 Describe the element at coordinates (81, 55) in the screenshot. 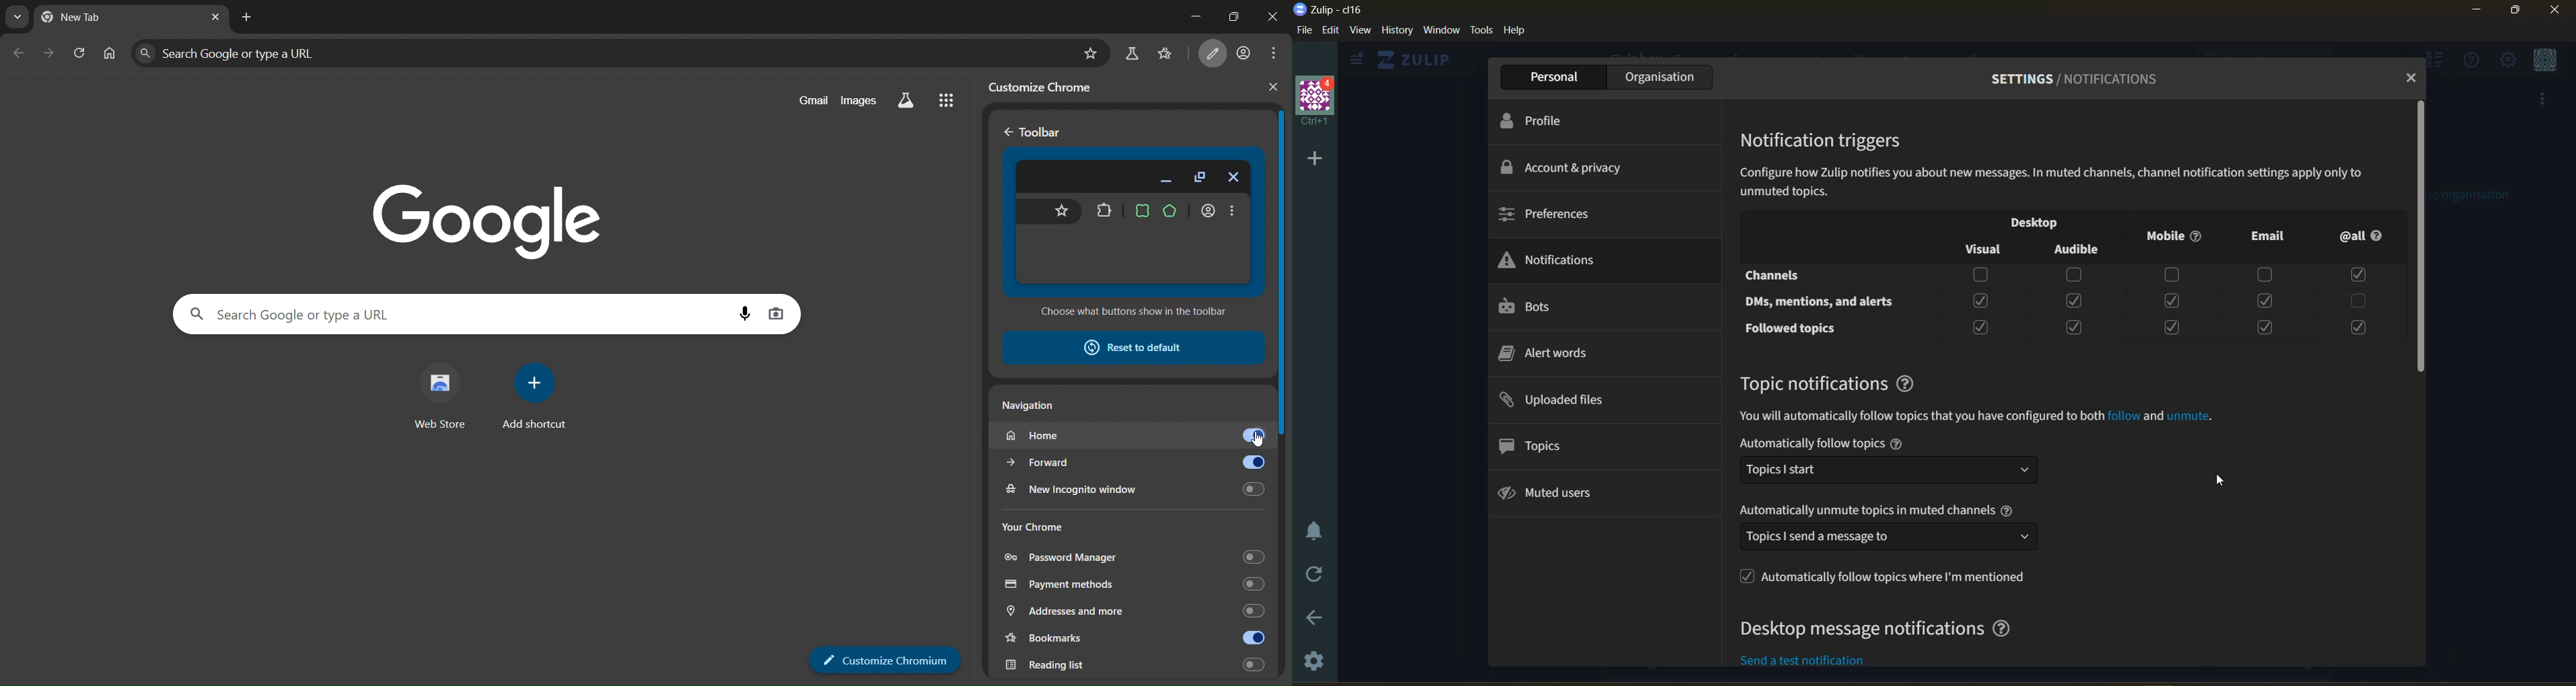

I see `reload page` at that location.